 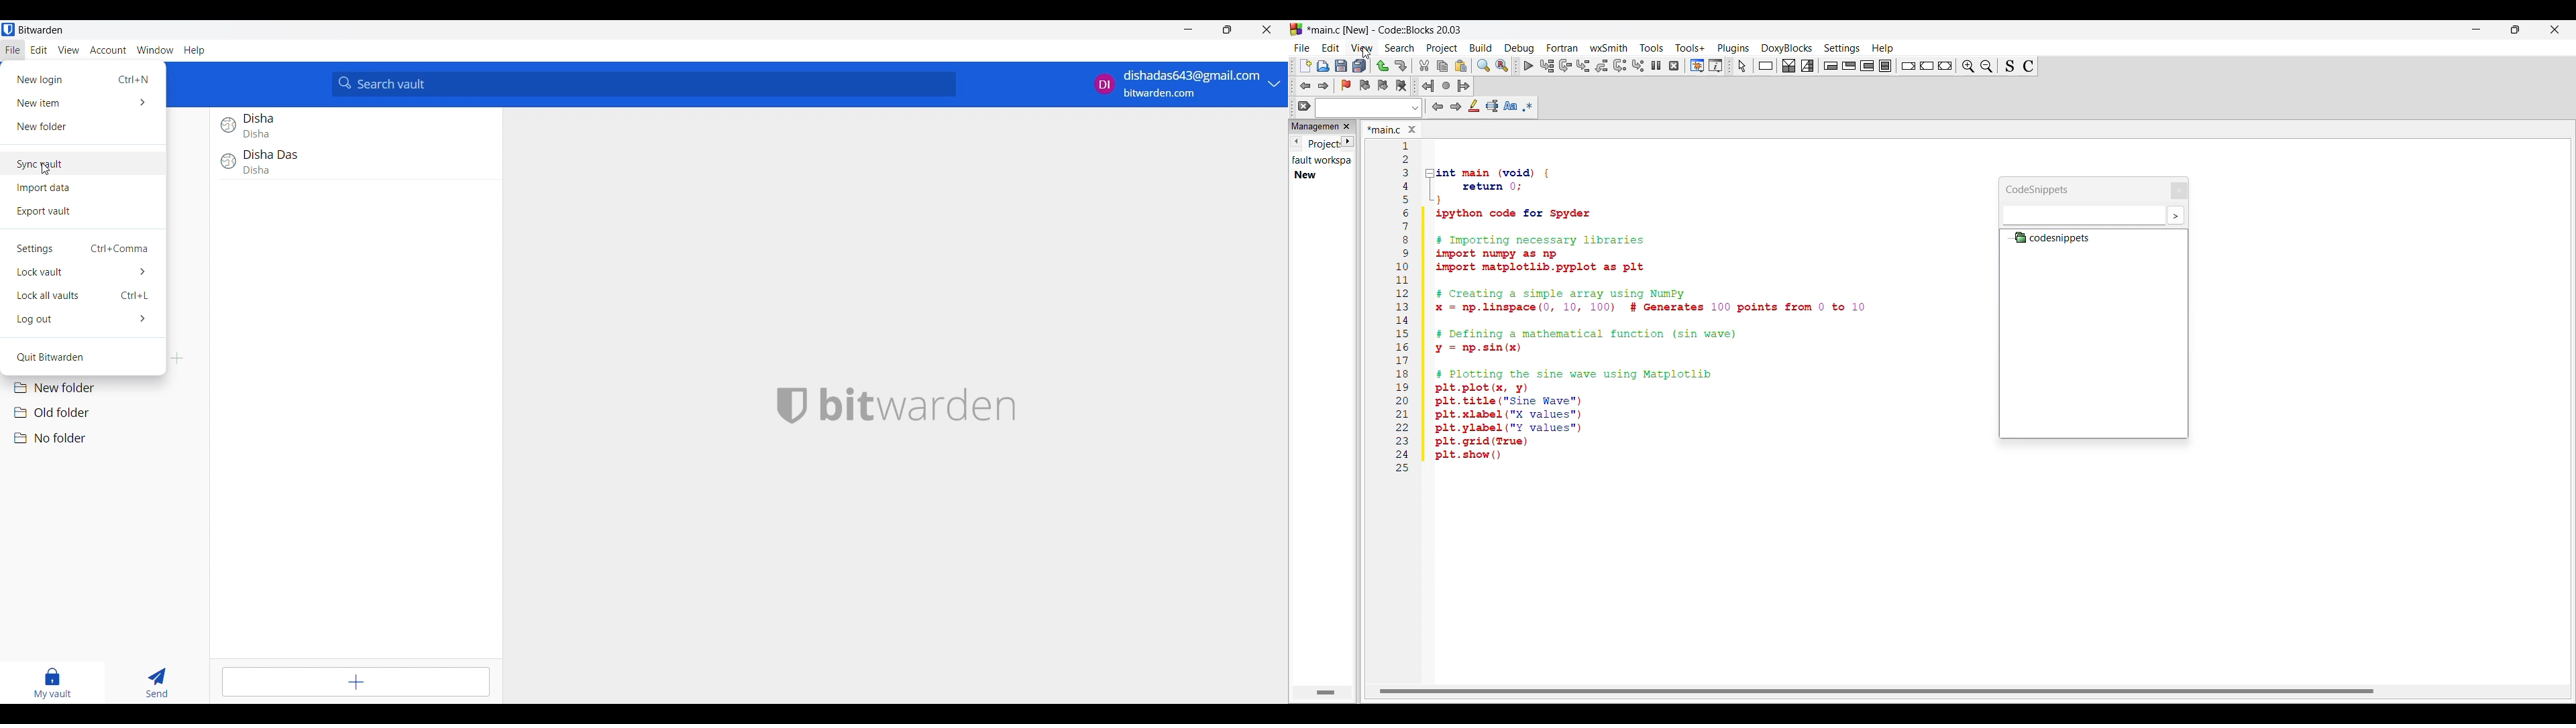 What do you see at coordinates (155, 50) in the screenshot?
I see `Window menu` at bounding box center [155, 50].